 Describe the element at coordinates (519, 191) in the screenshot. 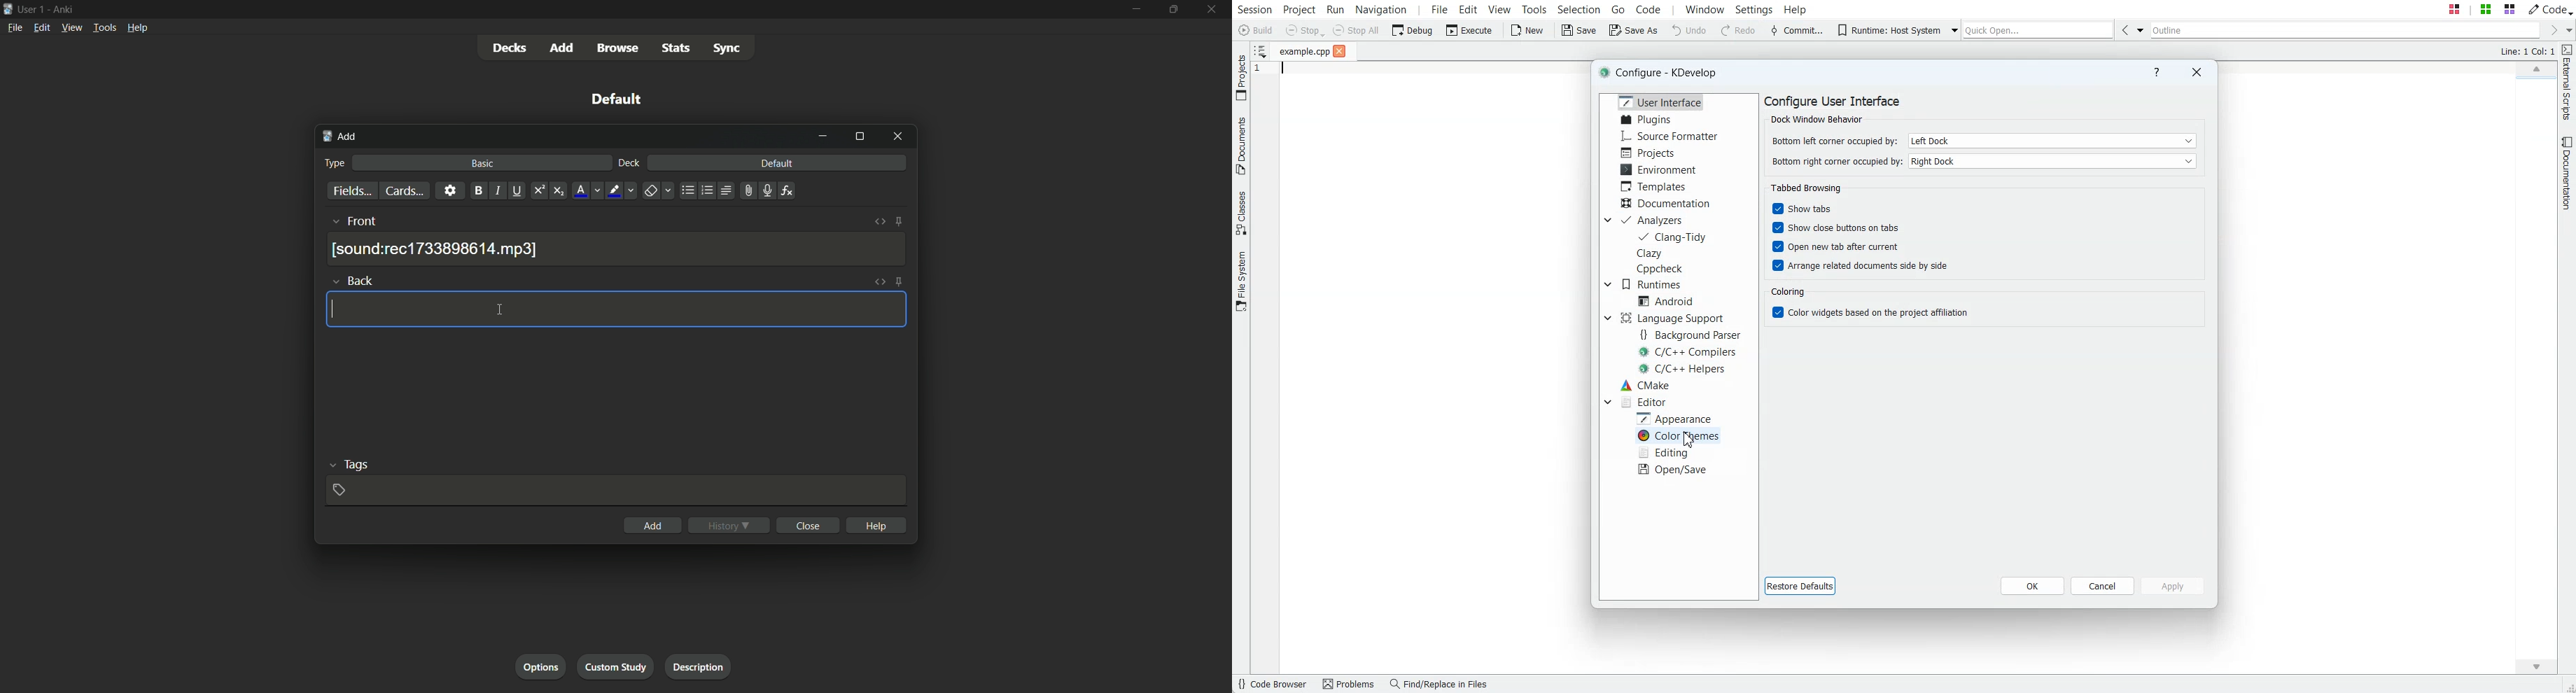

I see `underline` at that location.